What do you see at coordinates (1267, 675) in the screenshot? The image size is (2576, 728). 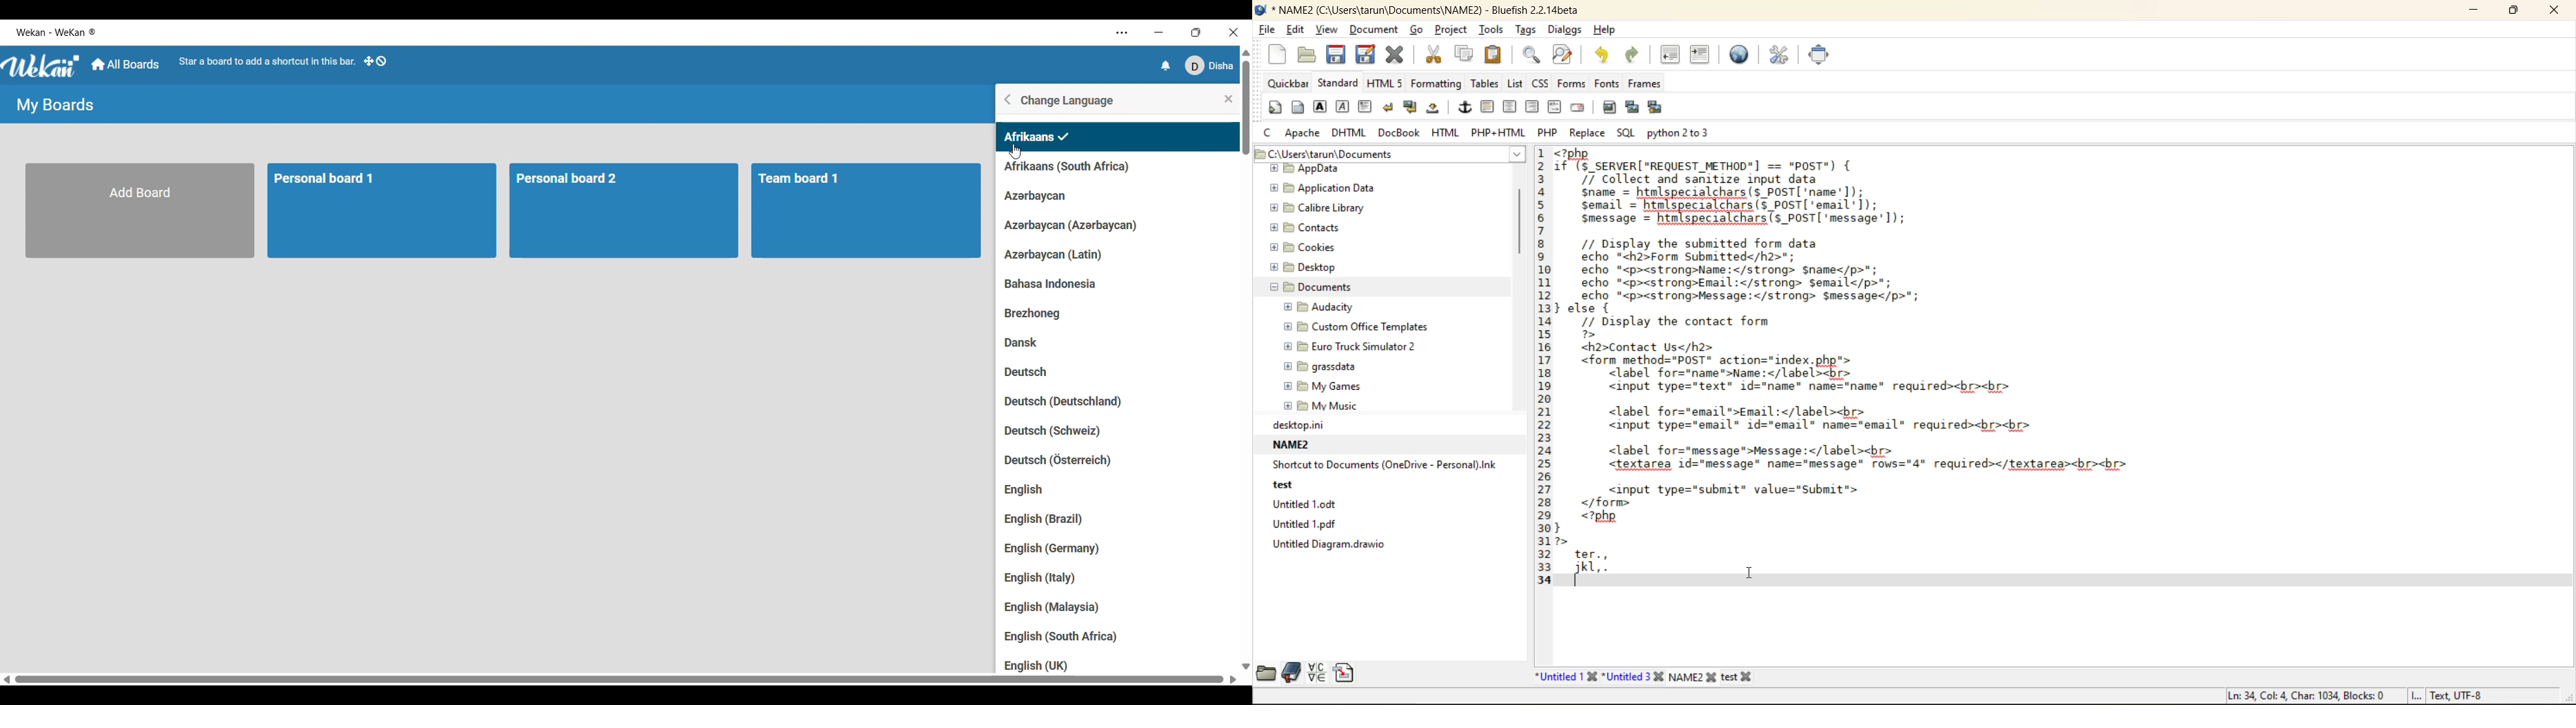 I see `filebrowser` at bounding box center [1267, 675].